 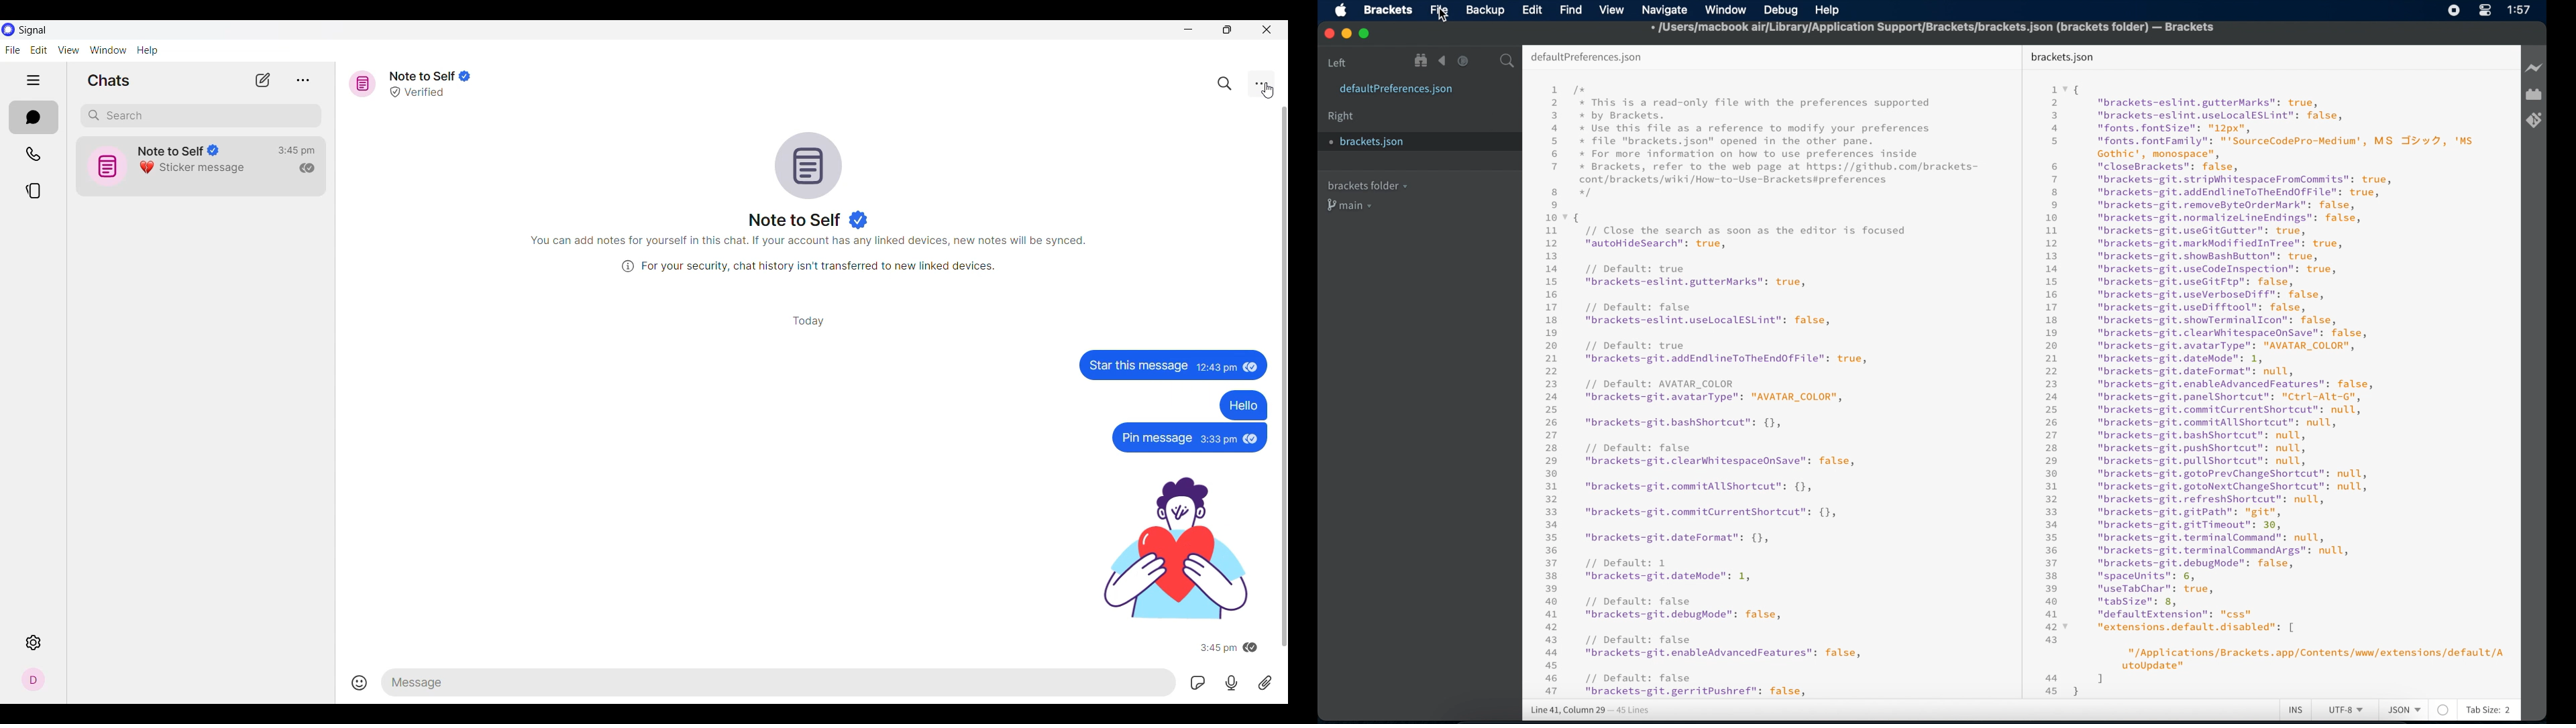 What do you see at coordinates (201, 115) in the screenshot?
I see `Search chat` at bounding box center [201, 115].